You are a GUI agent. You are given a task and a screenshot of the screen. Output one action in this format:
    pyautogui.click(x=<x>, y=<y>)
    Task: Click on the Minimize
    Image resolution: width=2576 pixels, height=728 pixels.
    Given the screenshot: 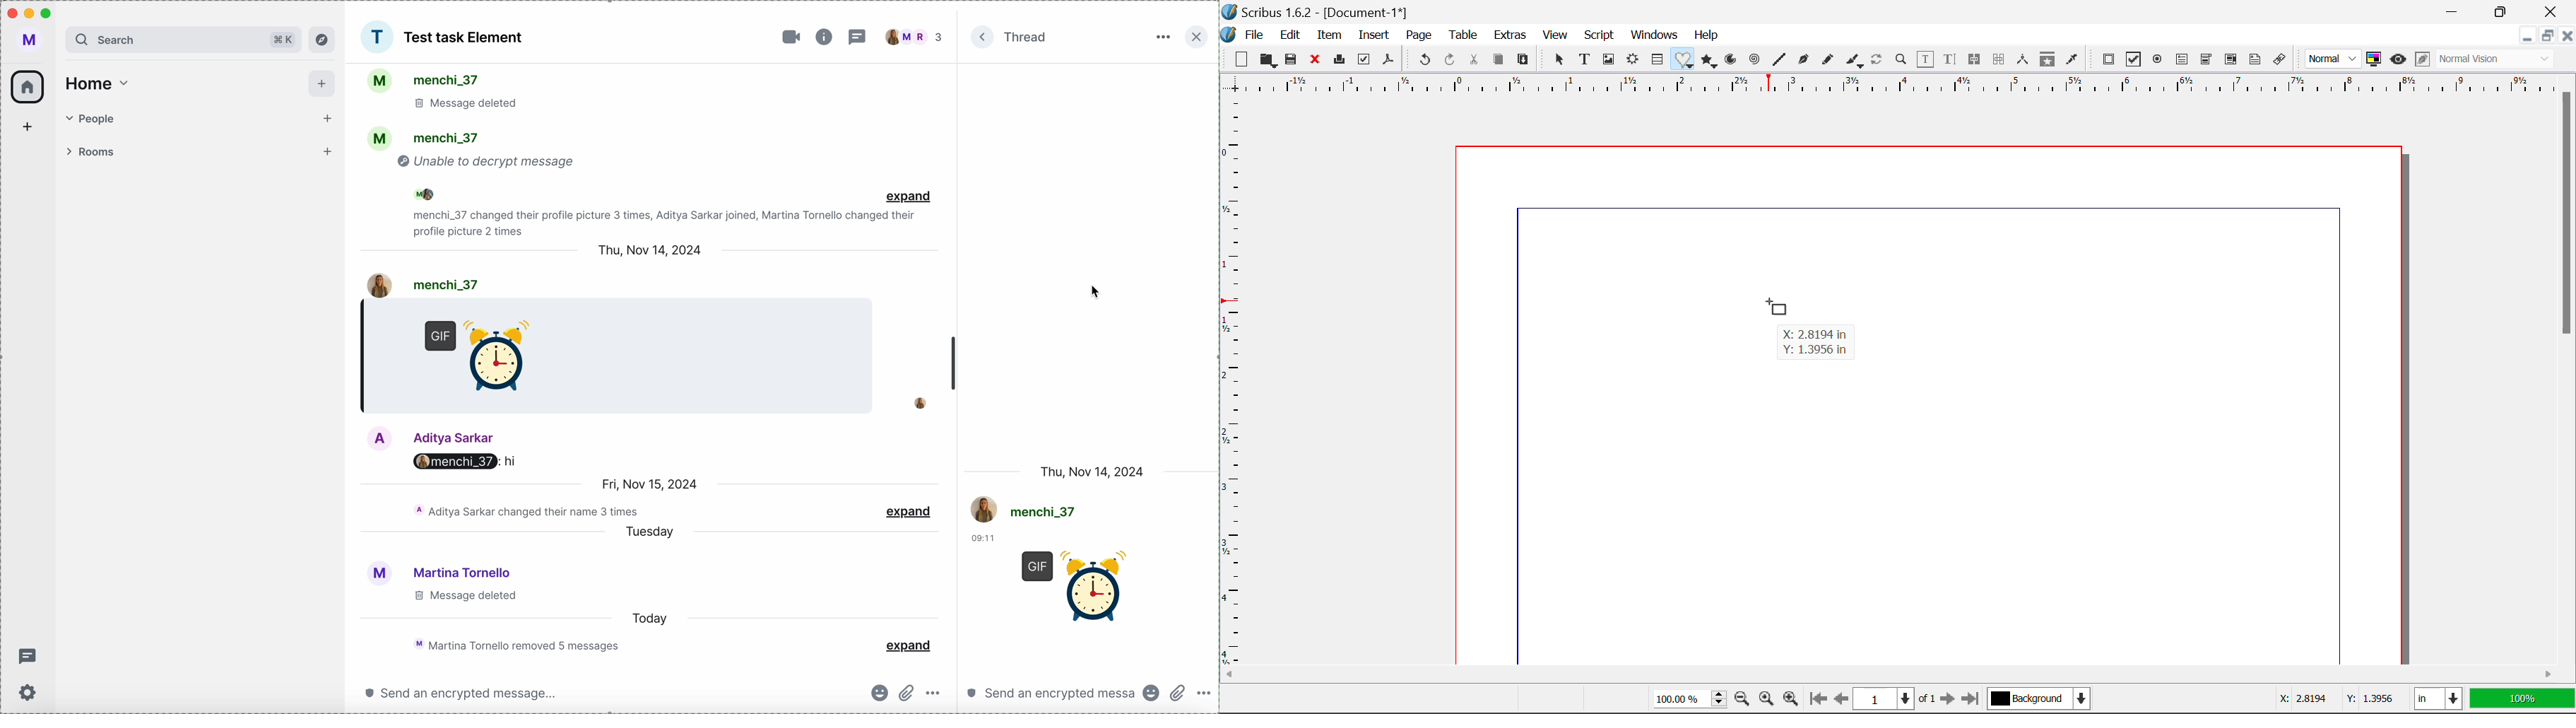 What is the action you would take?
    pyautogui.click(x=2549, y=37)
    